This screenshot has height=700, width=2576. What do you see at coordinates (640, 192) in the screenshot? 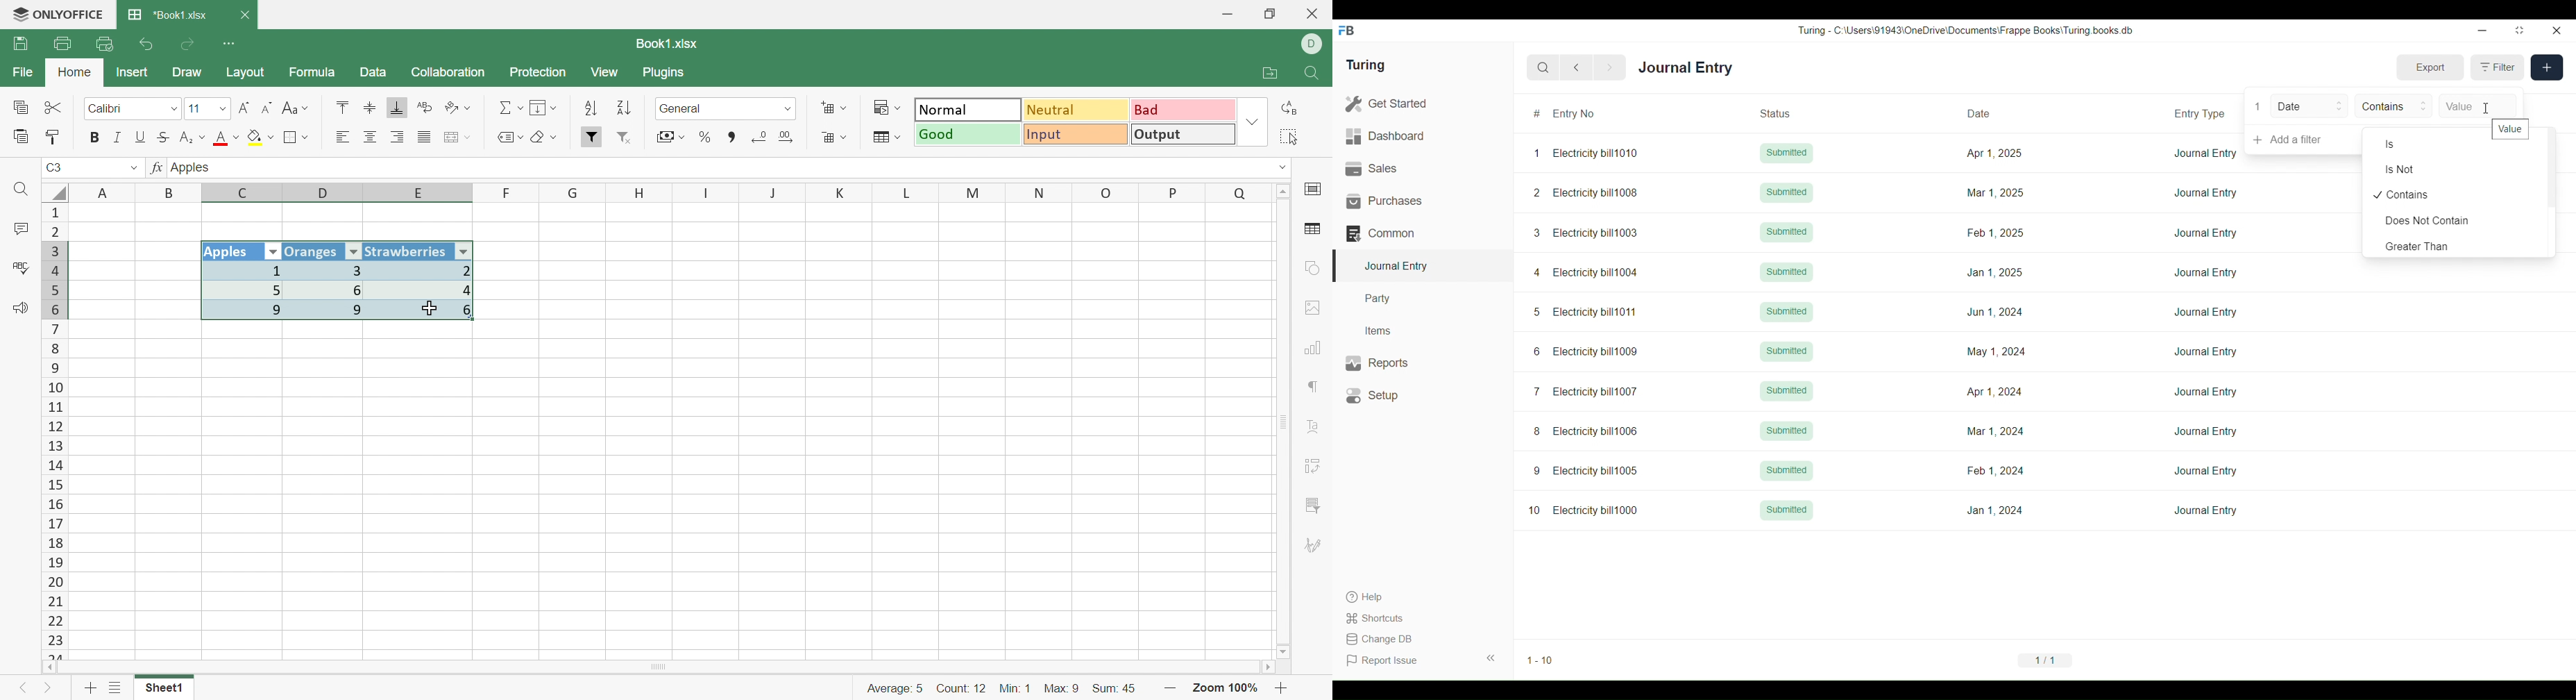
I see `H` at bounding box center [640, 192].